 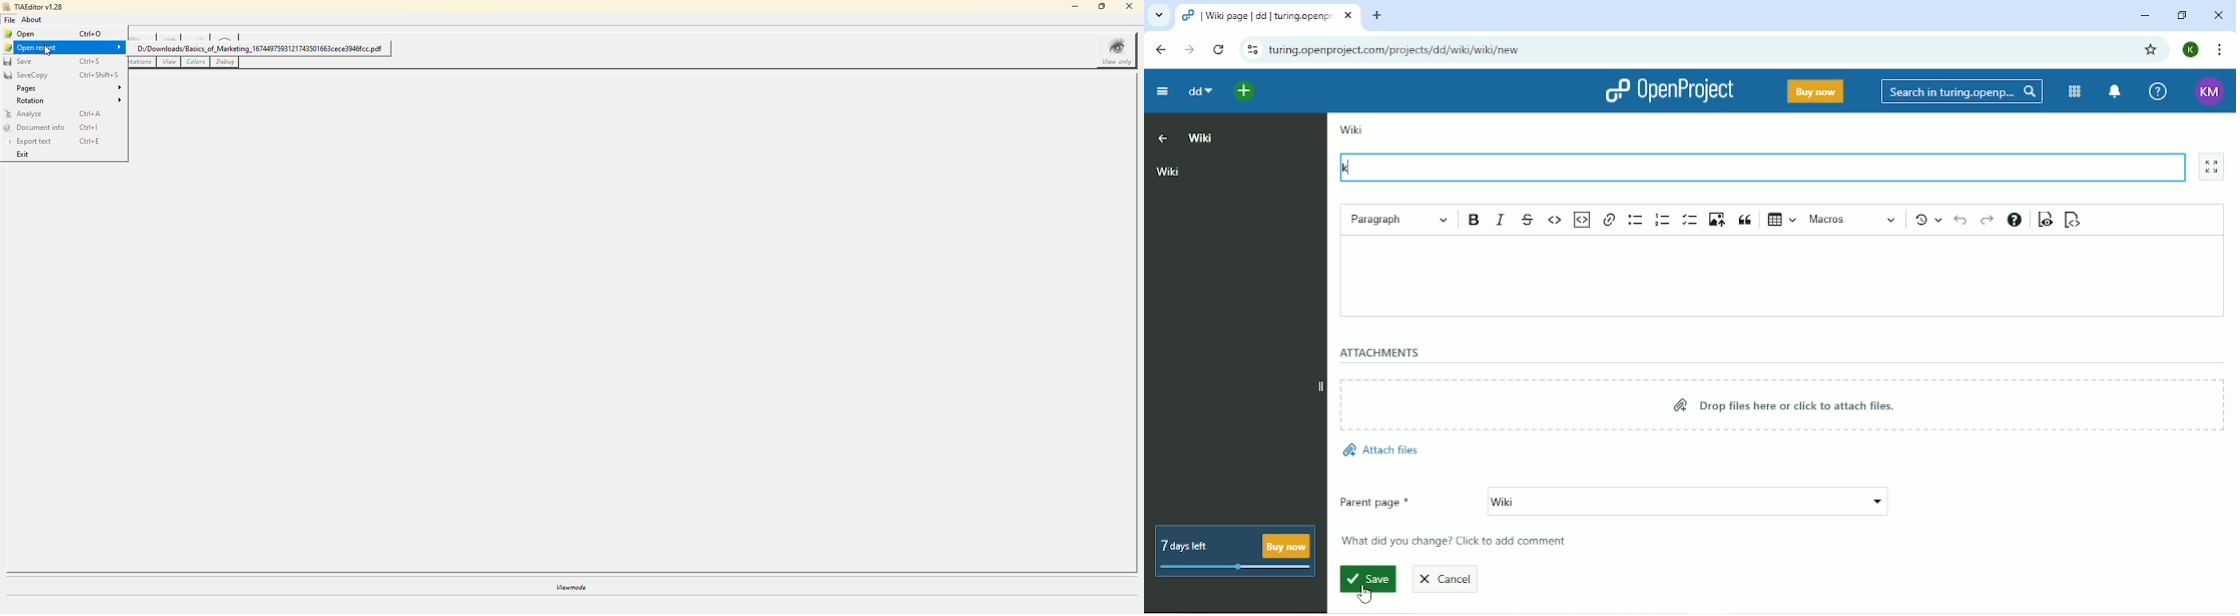 What do you see at coordinates (1189, 50) in the screenshot?
I see `Forward` at bounding box center [1189, 50].